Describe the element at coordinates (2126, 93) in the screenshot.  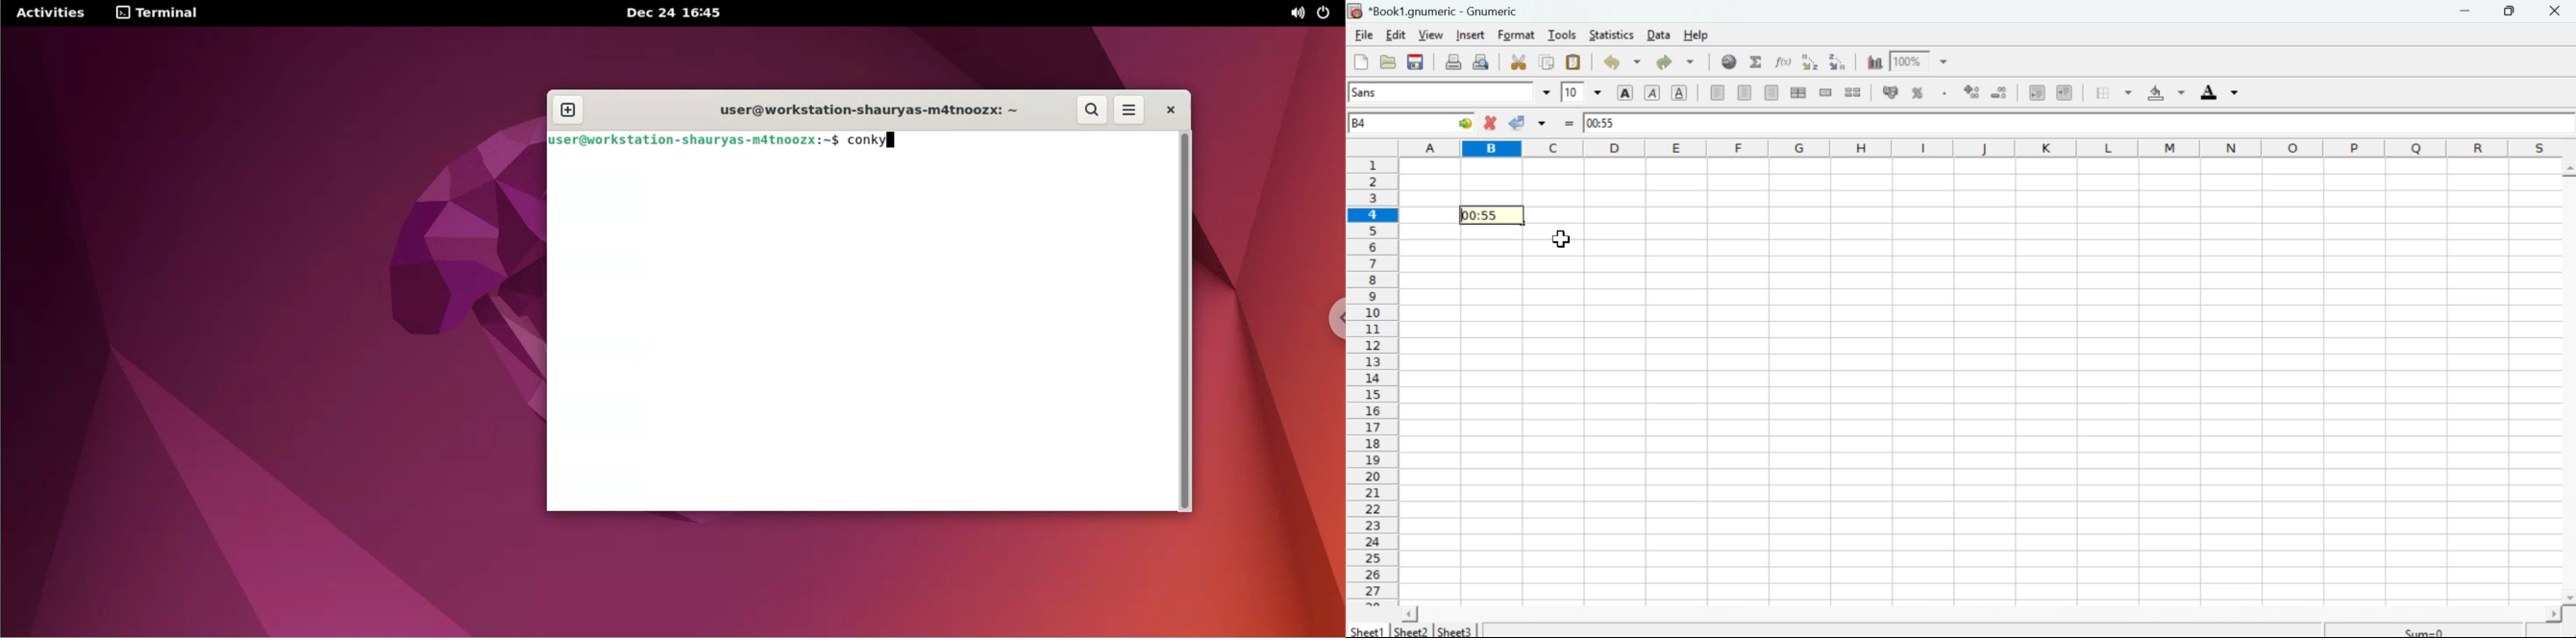
I see `down` at that location.